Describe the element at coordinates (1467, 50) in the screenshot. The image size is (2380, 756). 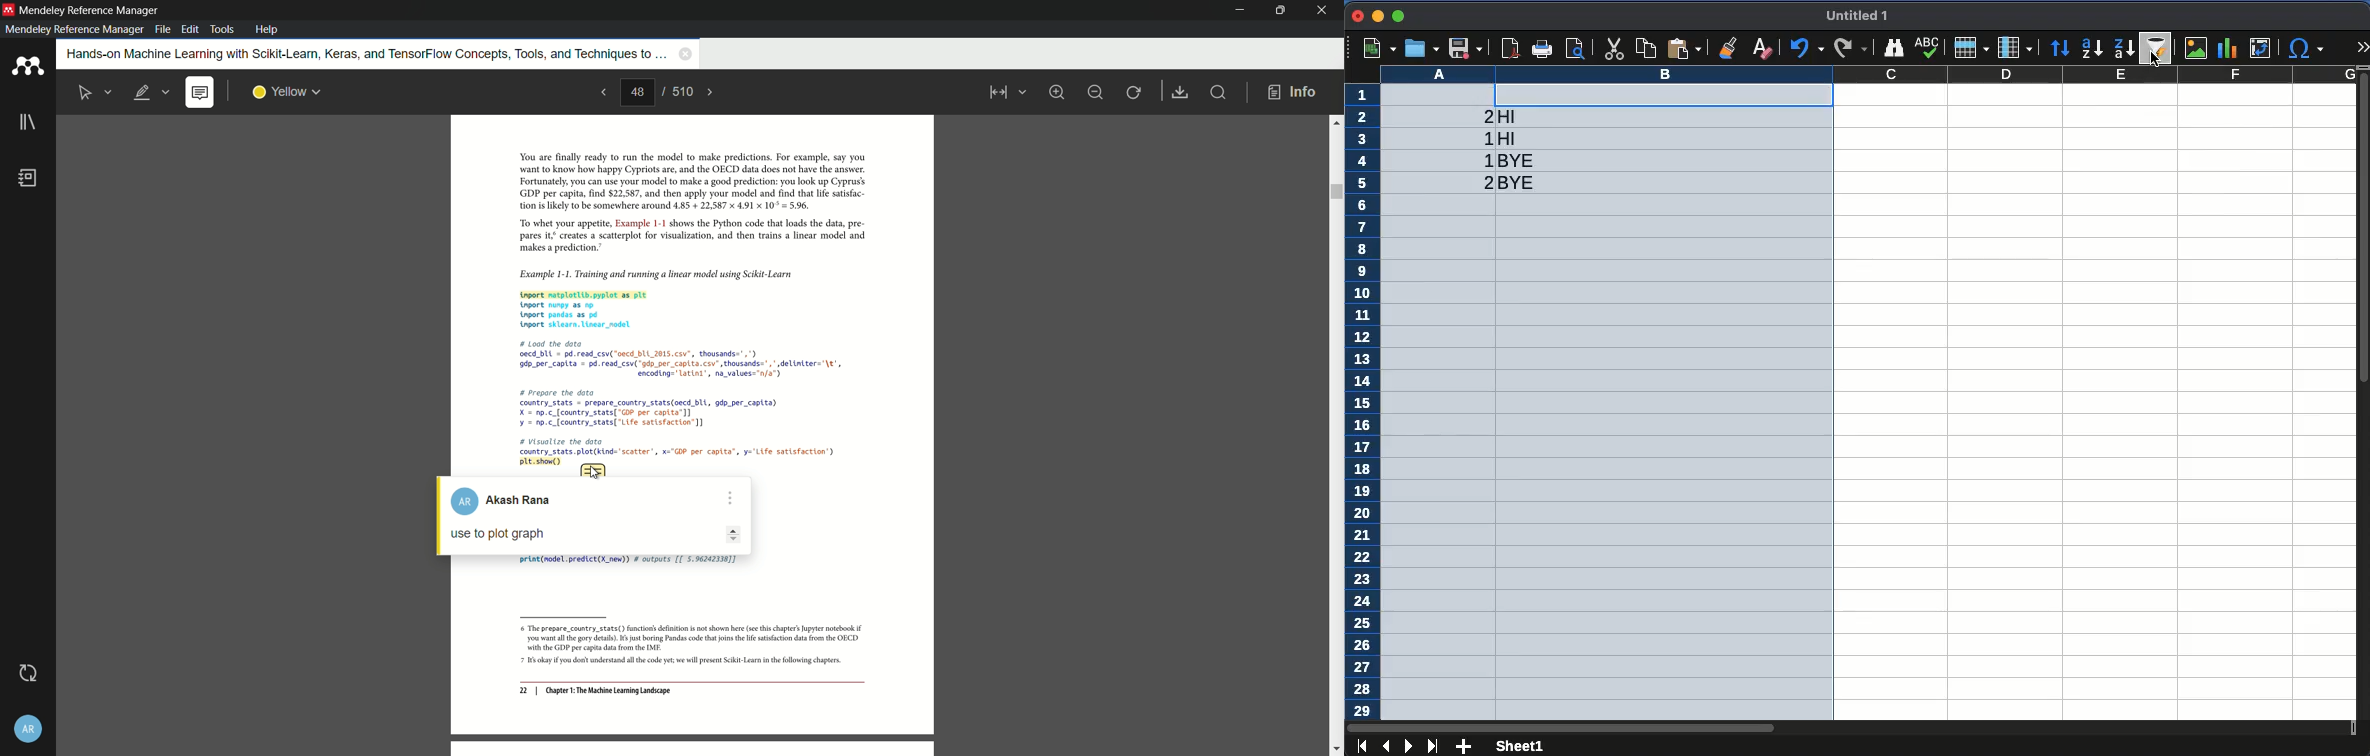
I see `save` at that location.